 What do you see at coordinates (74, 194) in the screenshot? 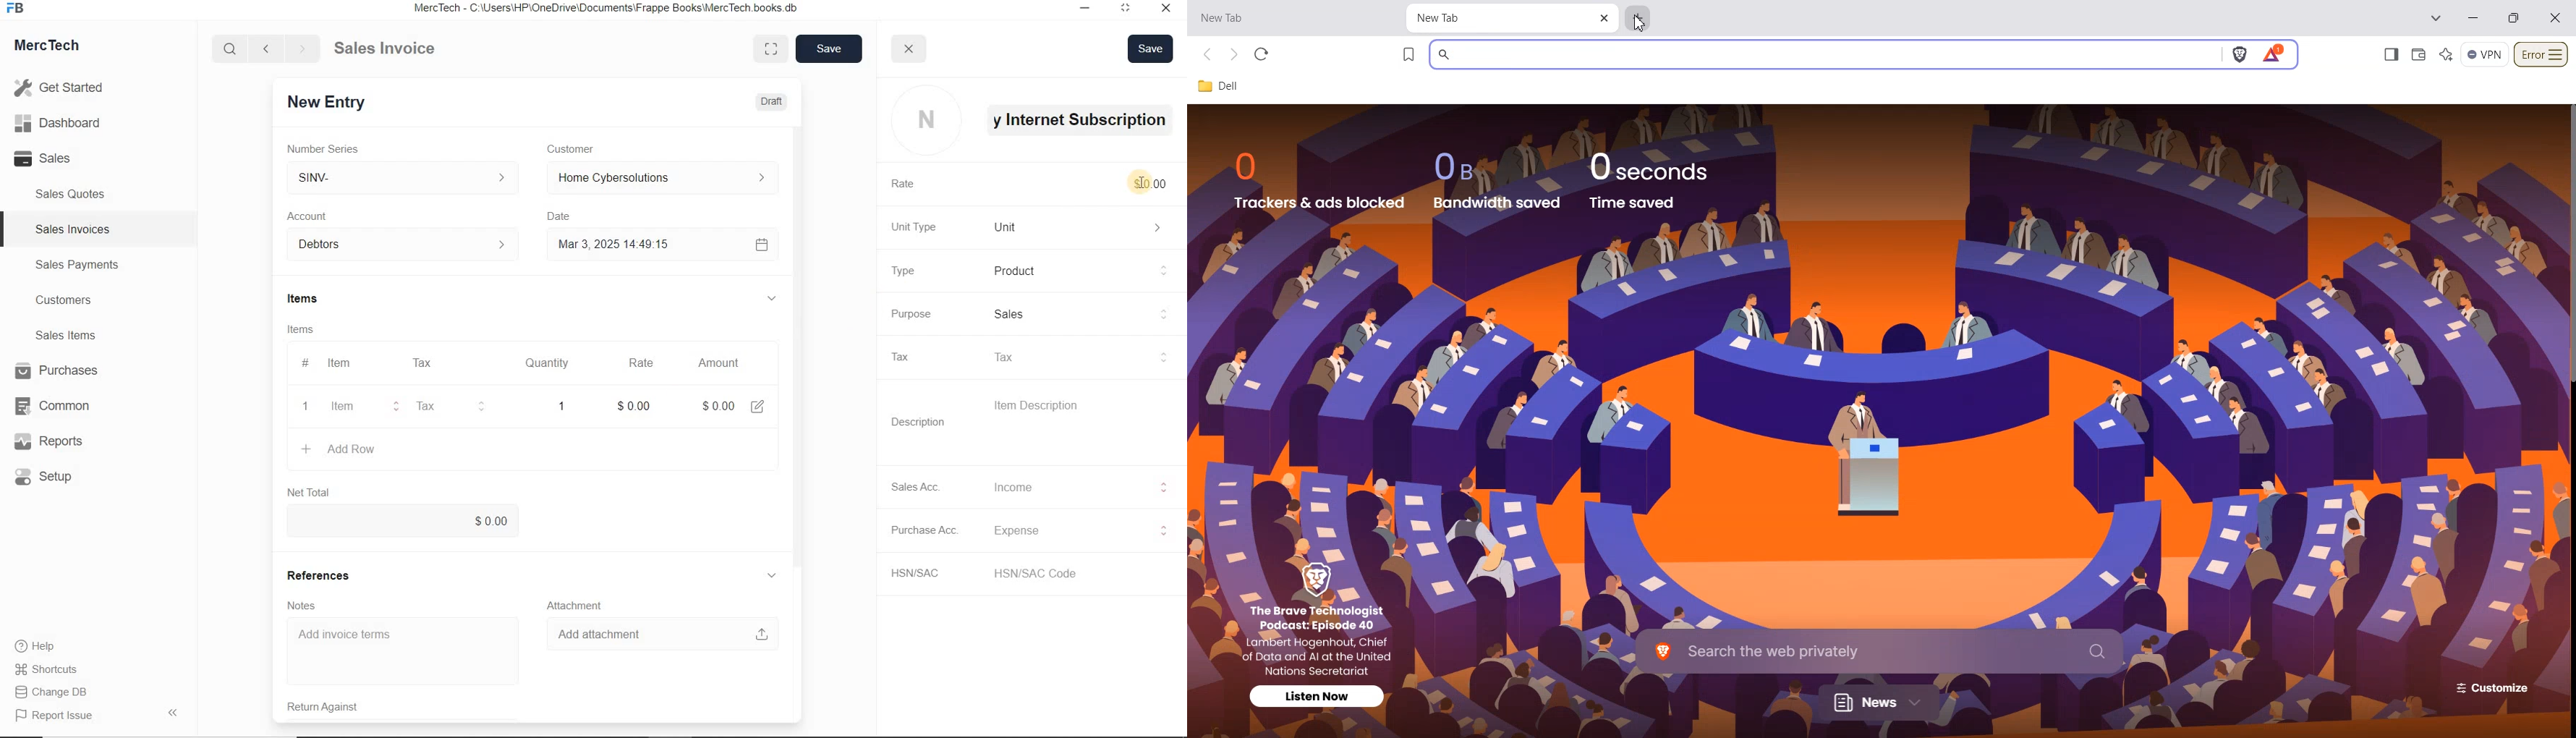
I see `Sales Quotes` at bounding box center [74, 194].